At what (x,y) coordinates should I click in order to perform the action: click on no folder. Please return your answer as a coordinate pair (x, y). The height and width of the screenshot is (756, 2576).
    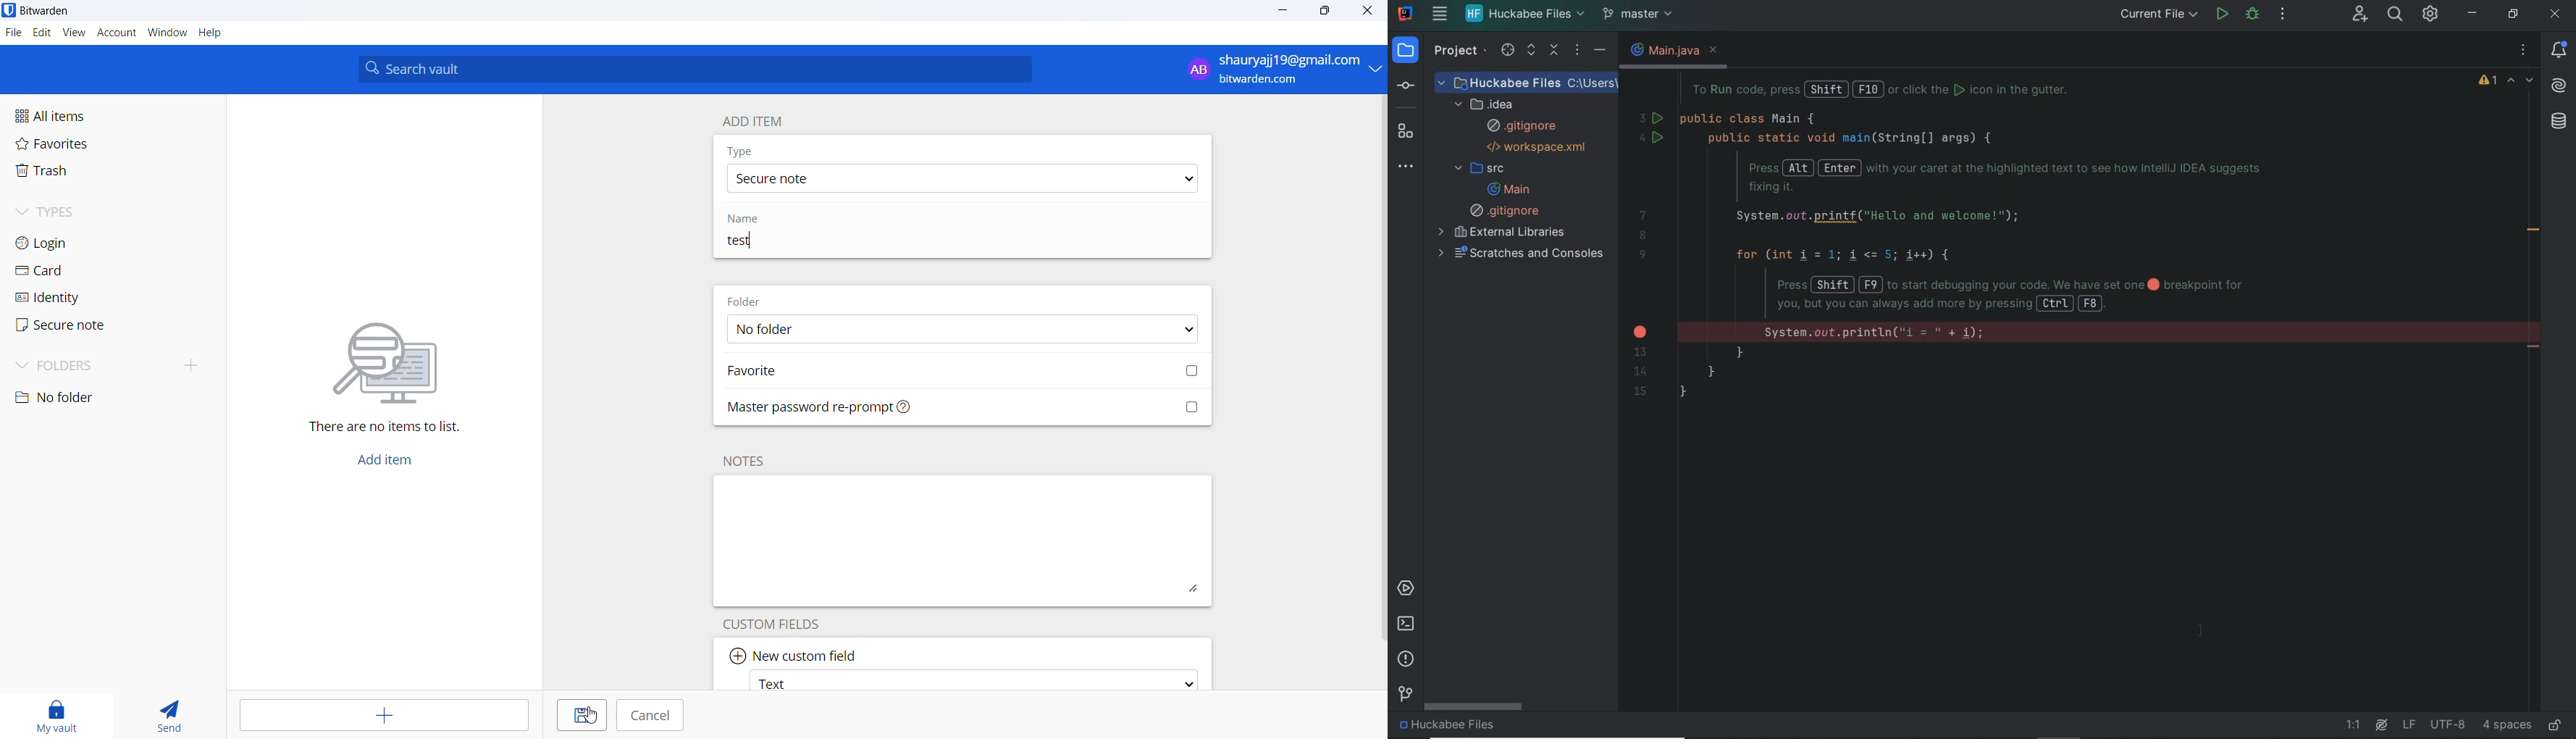
    Looking at the image, I should click on (85, 398).